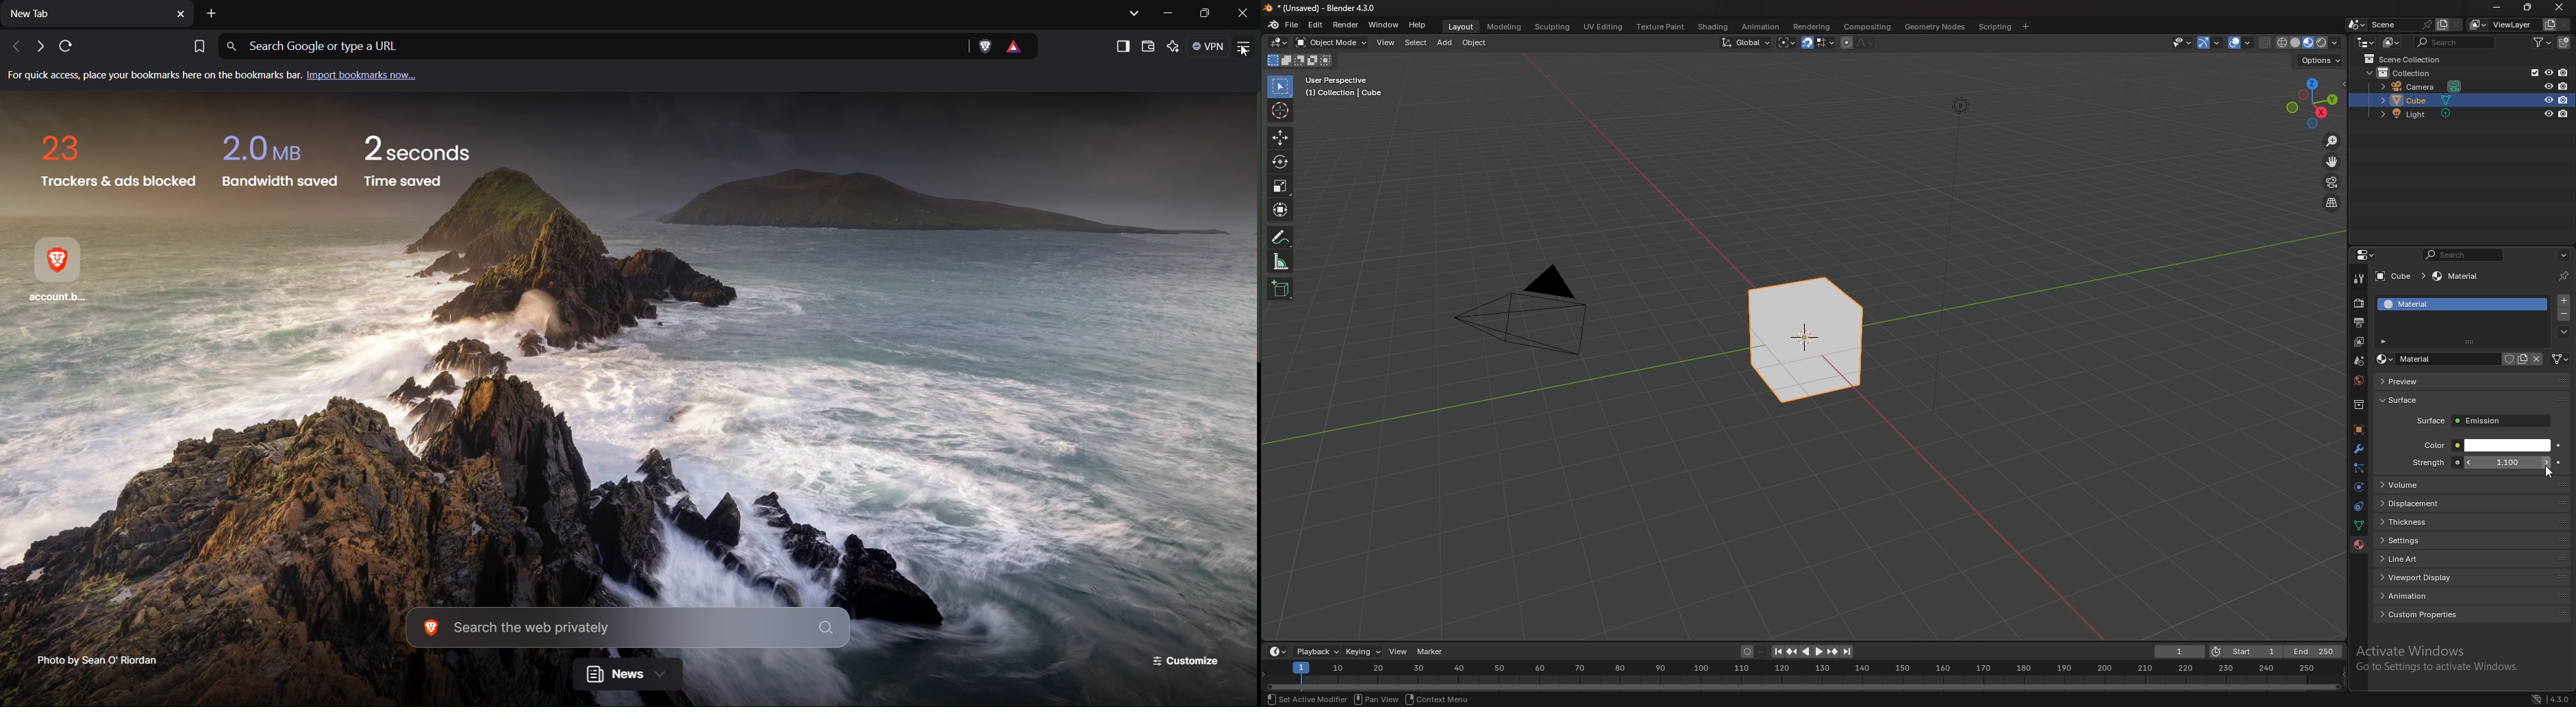 The image size is (2576, 728). Describe the element at coordinates (2471, 541) in the screenshot. I see `settings` at that location.